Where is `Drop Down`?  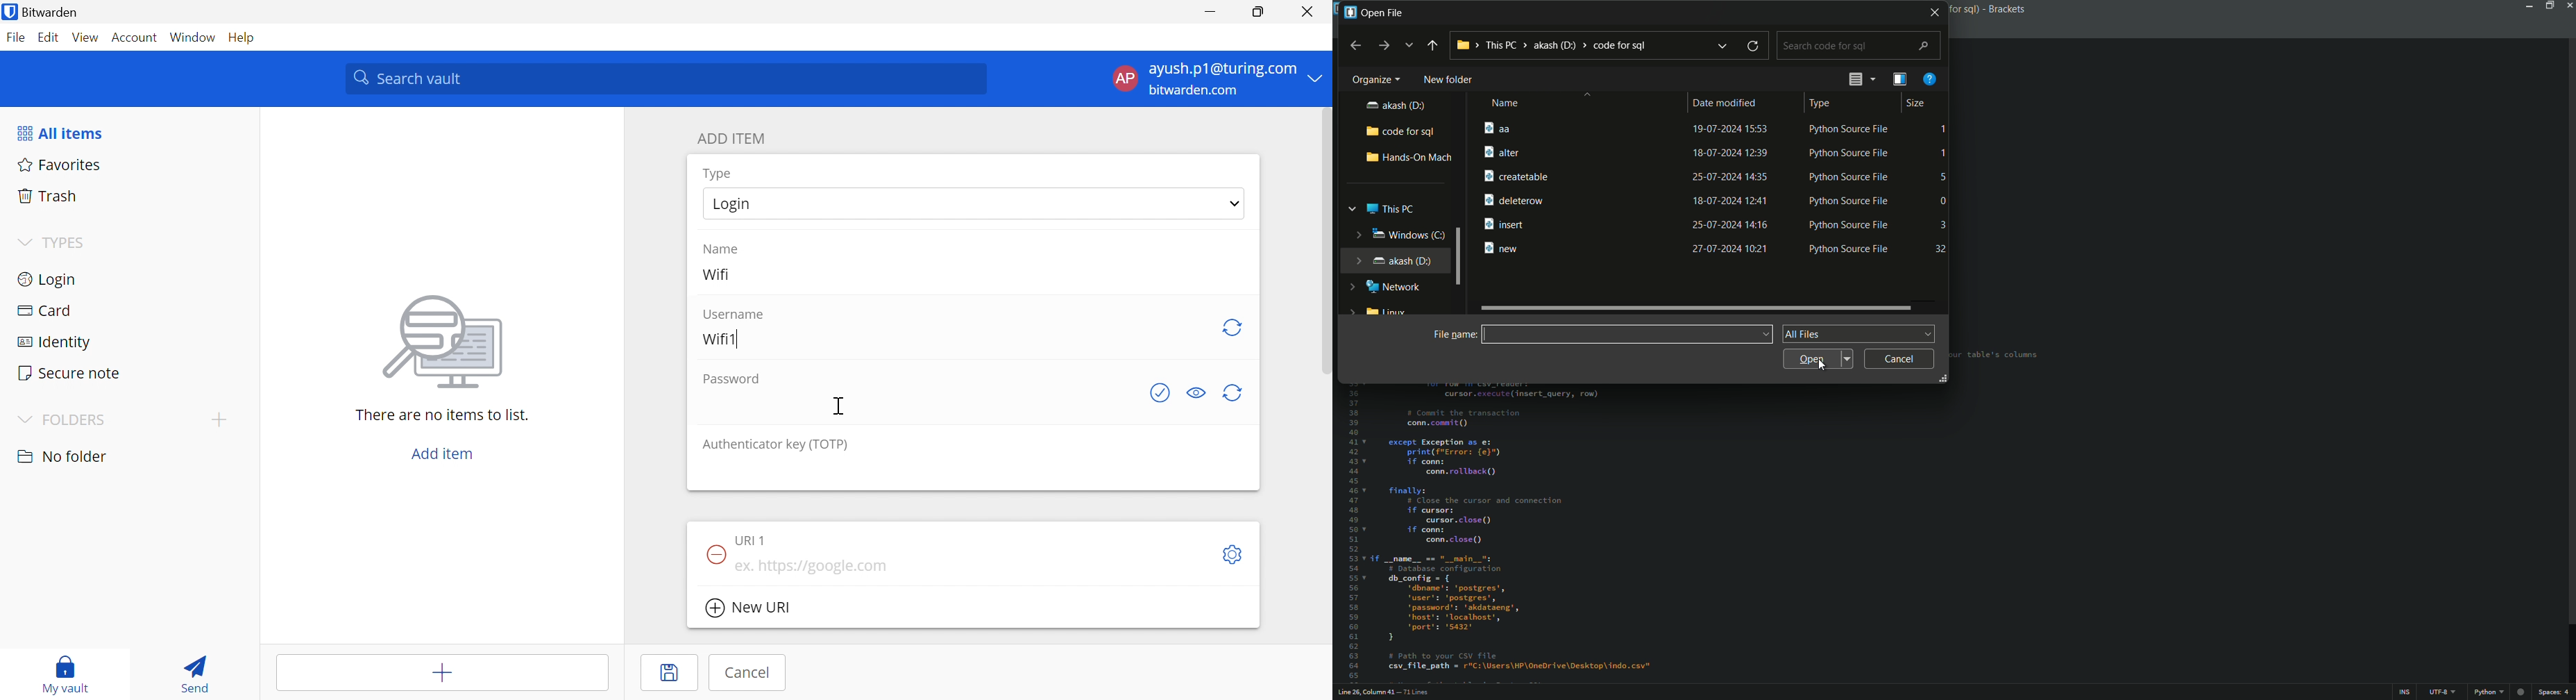
Drop Down is located at coordinates (1235, 203).